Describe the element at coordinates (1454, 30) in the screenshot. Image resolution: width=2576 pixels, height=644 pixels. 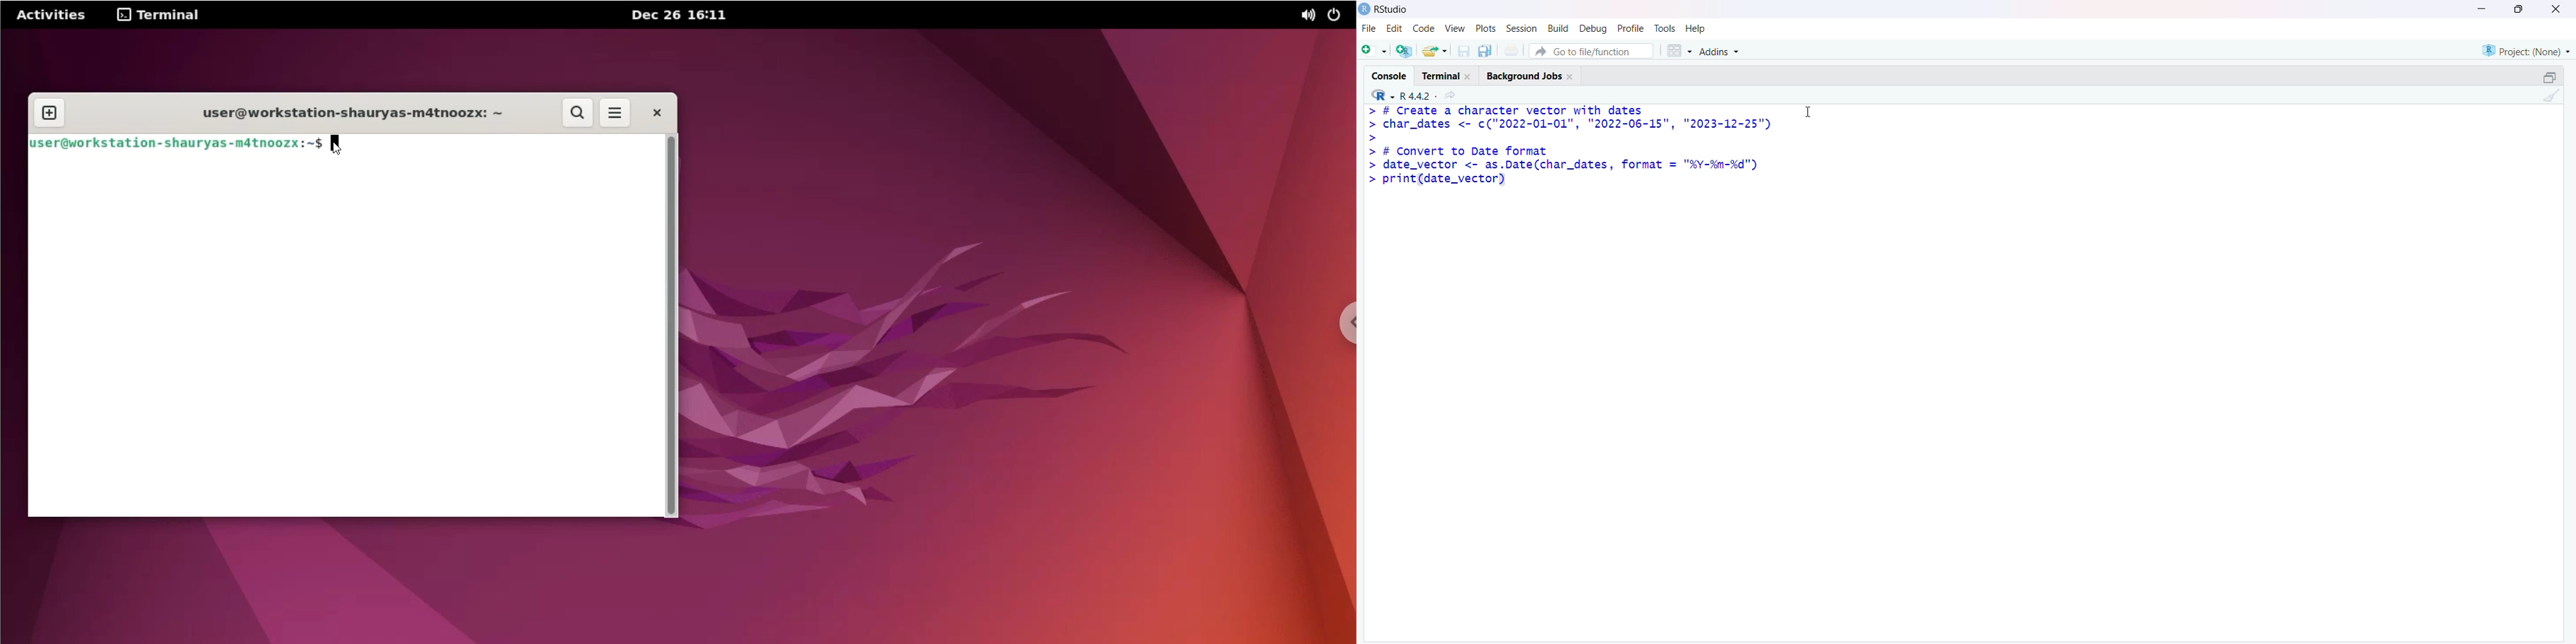
I see `View` at that location.